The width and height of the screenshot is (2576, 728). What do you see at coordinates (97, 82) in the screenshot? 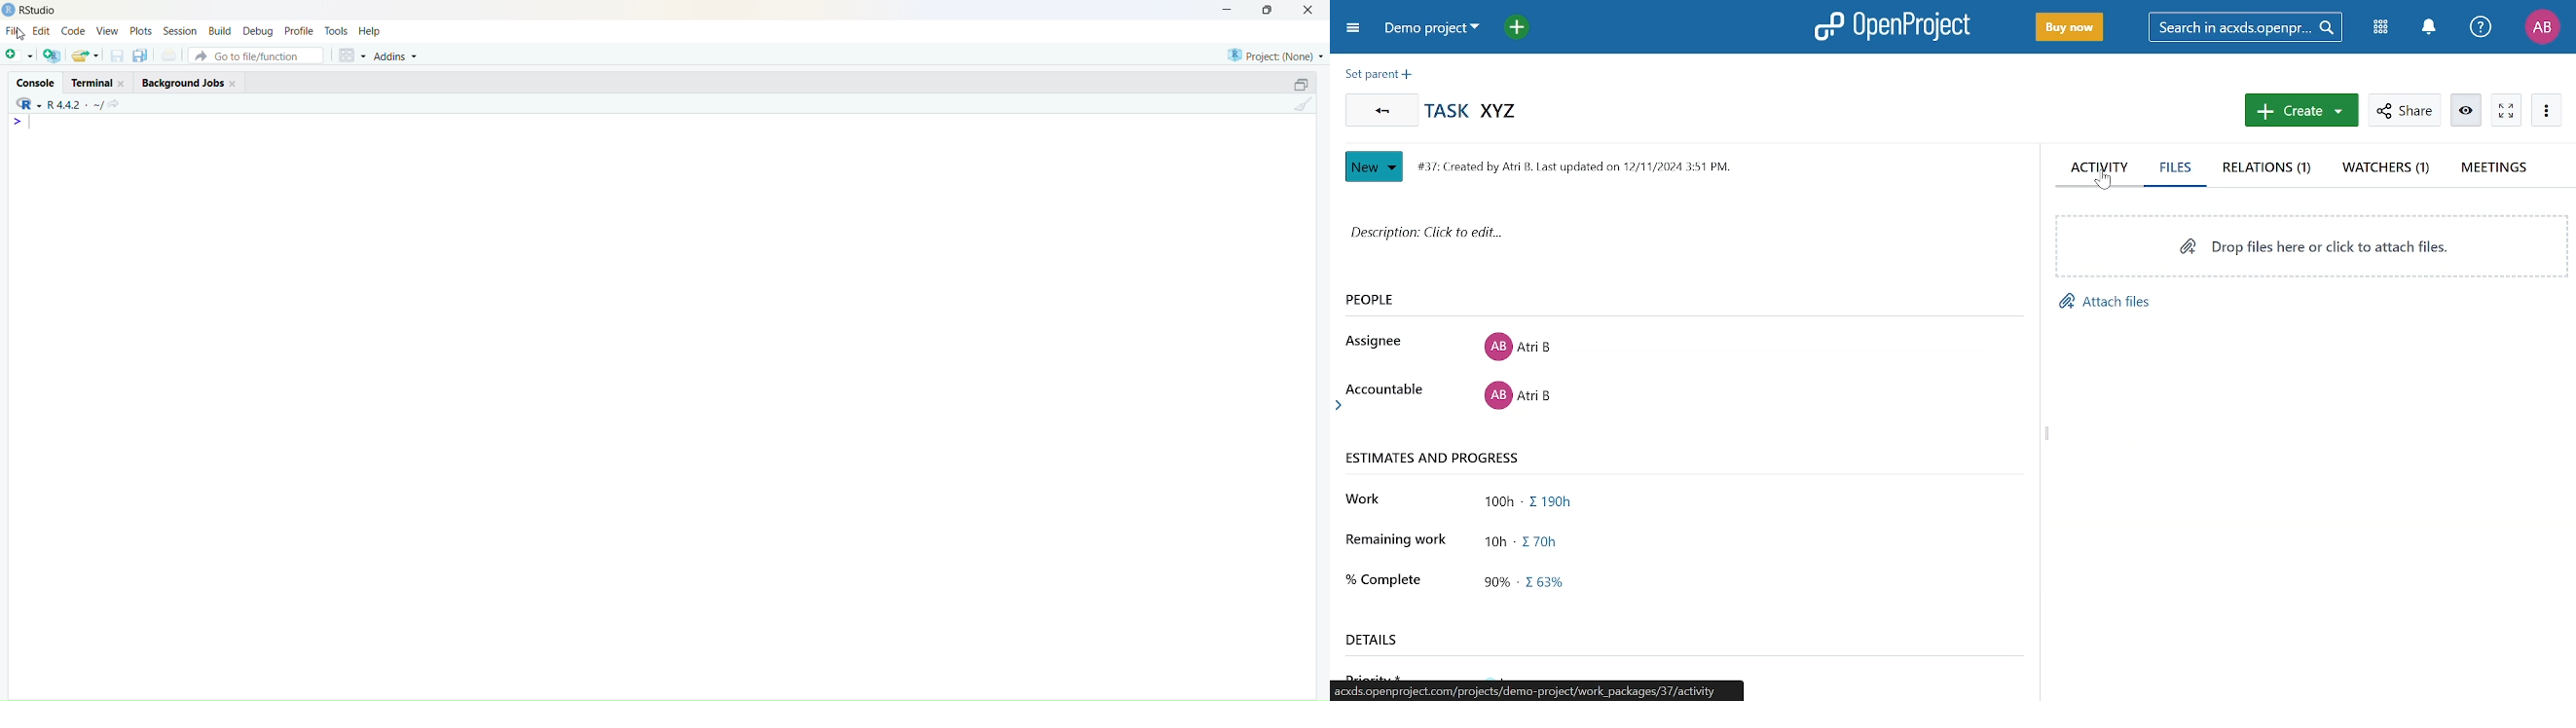
I see `Terminal` at bounding box center [97, 82].